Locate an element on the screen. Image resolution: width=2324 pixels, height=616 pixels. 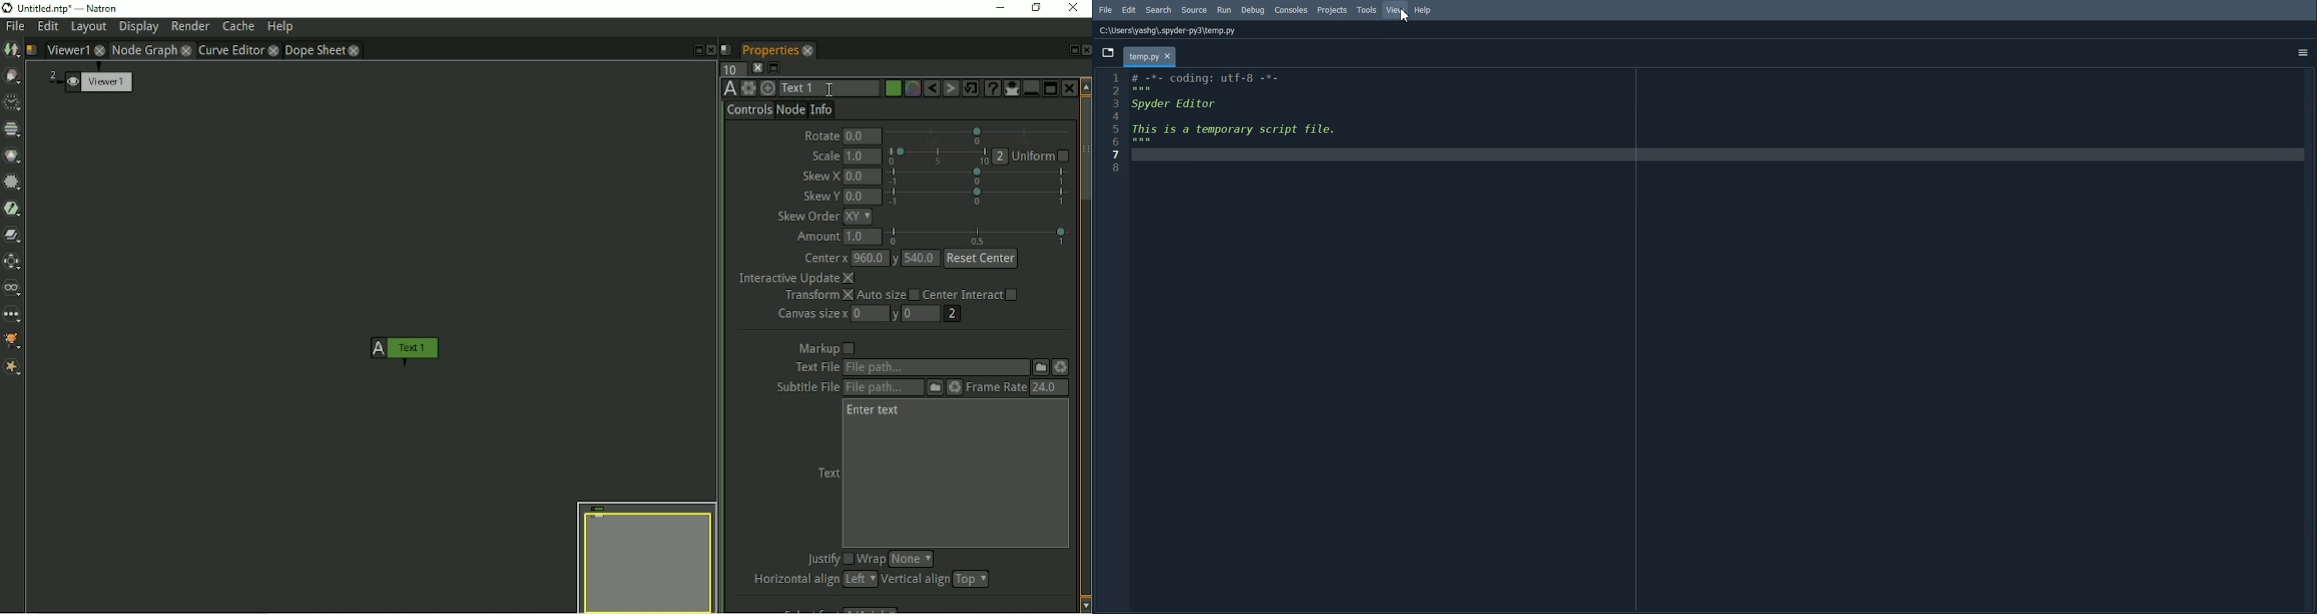
xy is located at coordinates (858, 216).